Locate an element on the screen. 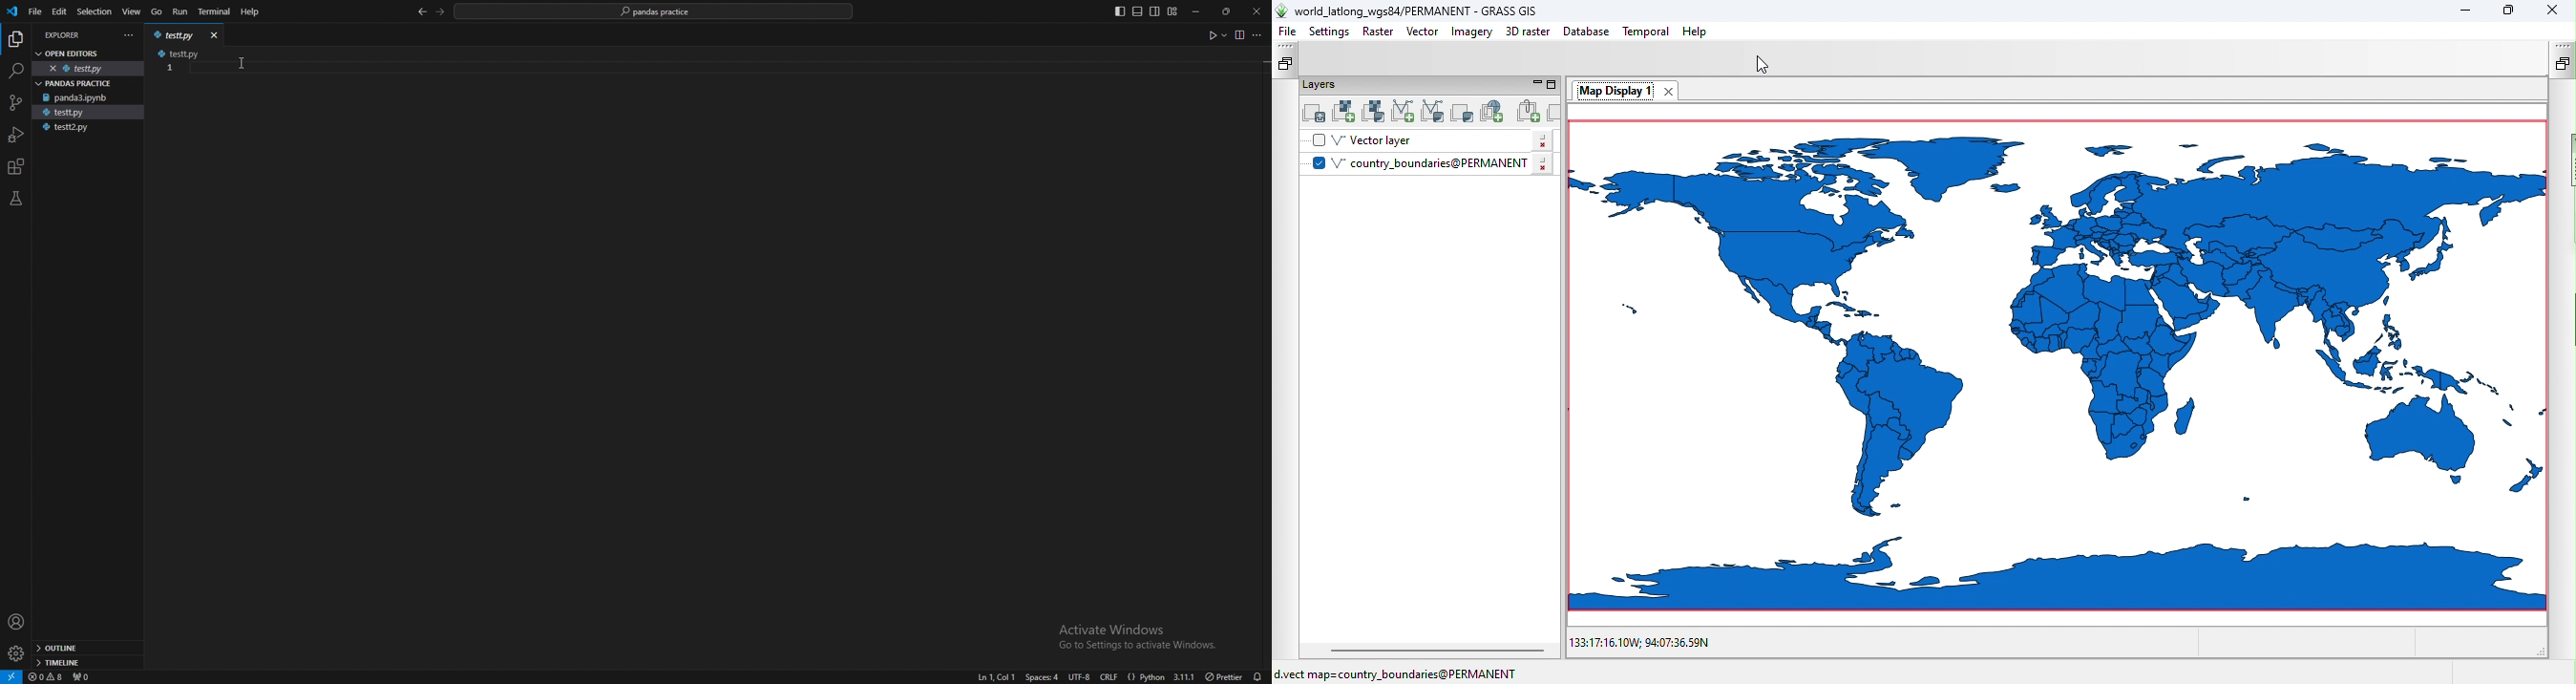 This screenshot has height=700, width=2576. {} Python 3.11.1 is located at coordinates (1161, 674).